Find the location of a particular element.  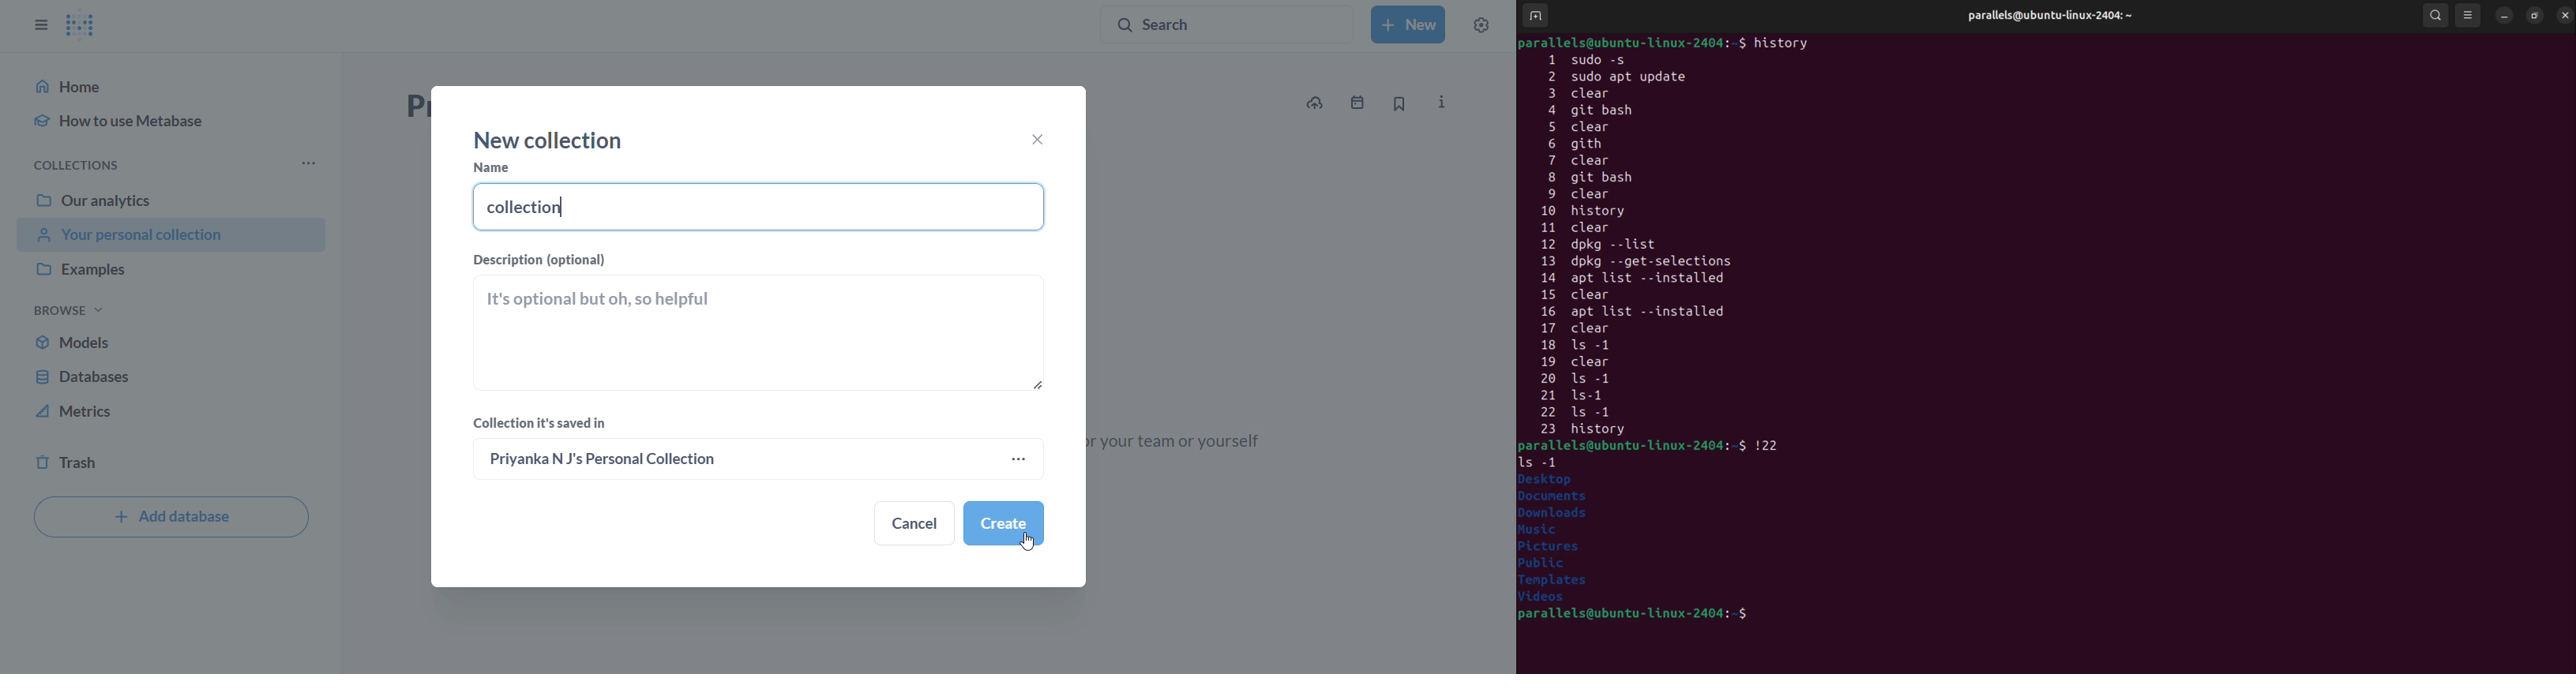

search is located at coordinates (2435, 15).